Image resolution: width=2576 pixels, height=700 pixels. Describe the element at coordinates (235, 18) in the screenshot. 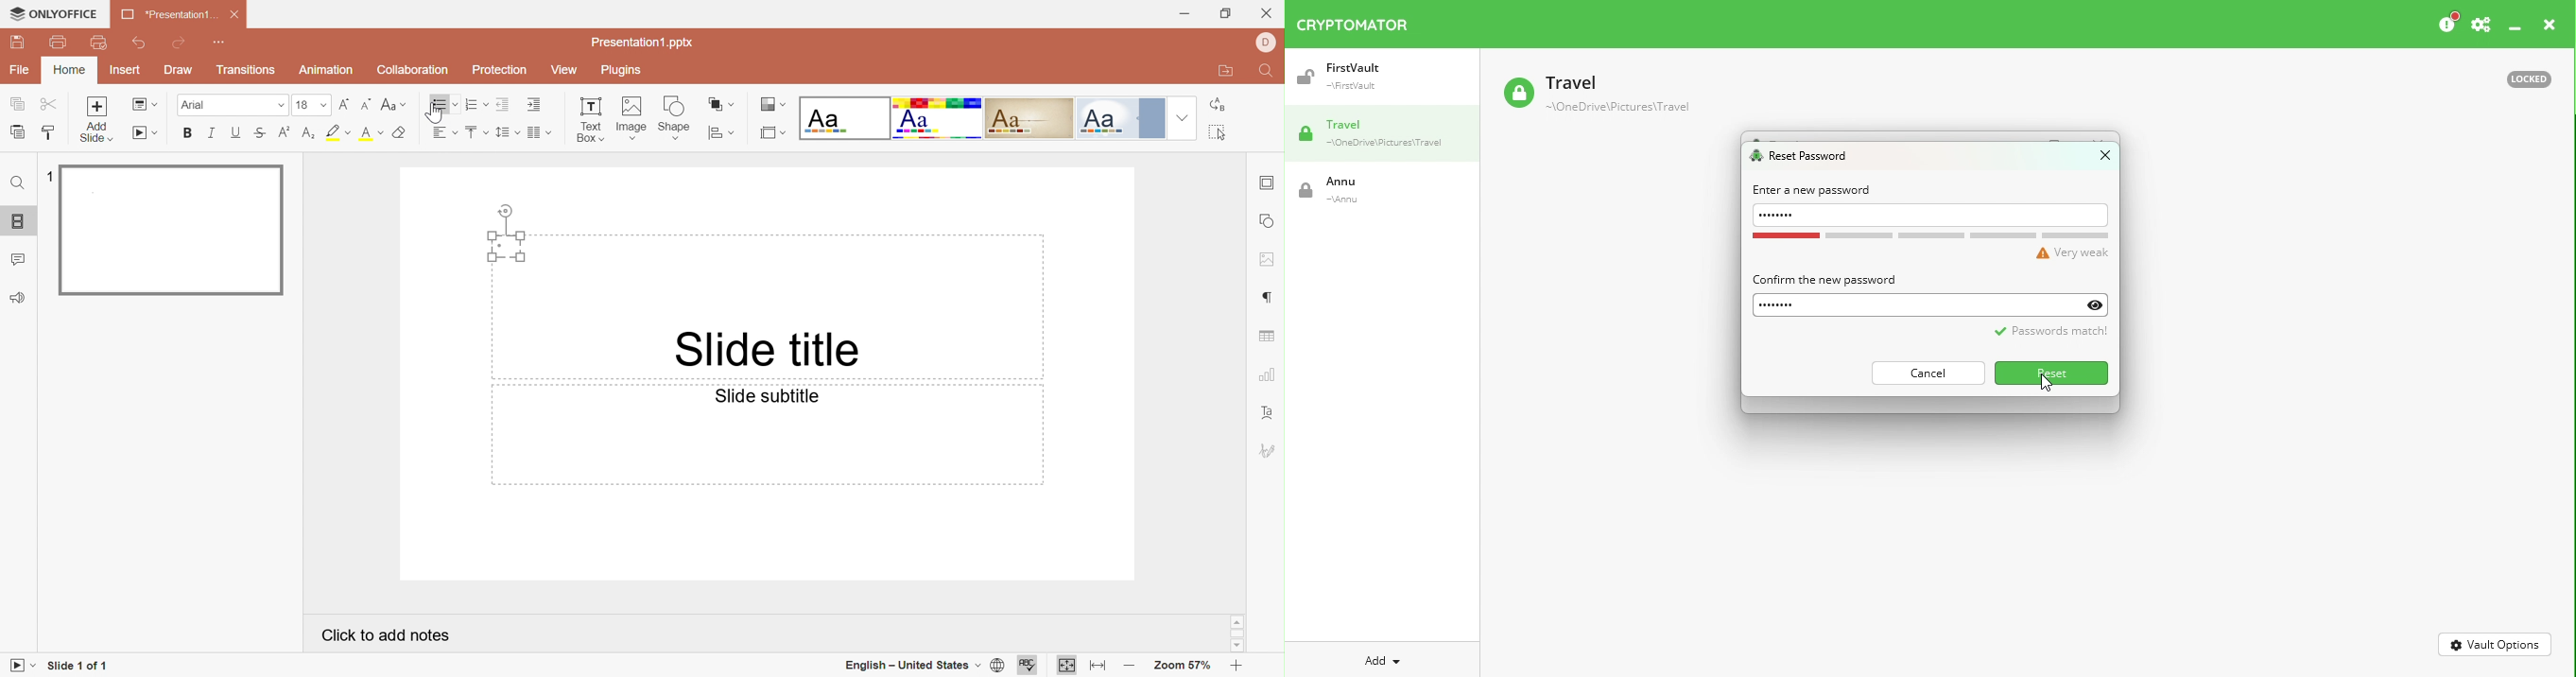

I see `Close` at that location.